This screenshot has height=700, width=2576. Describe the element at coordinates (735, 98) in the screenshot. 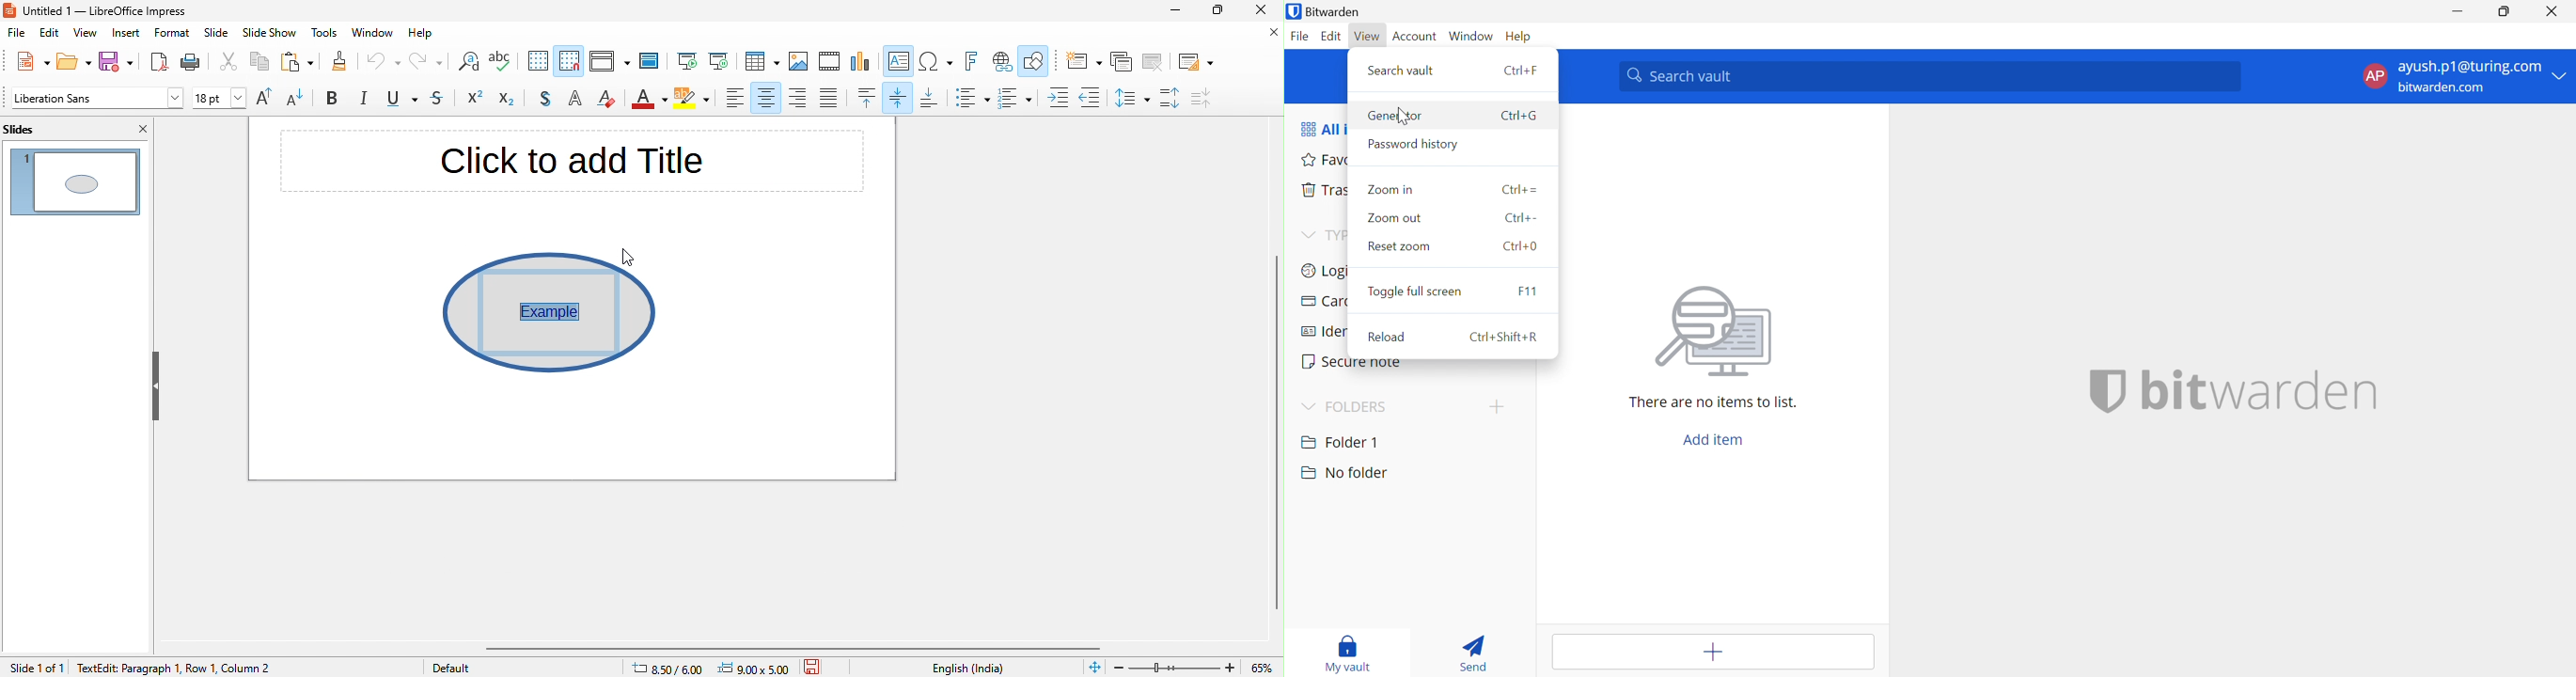

I see `align left` at that location.